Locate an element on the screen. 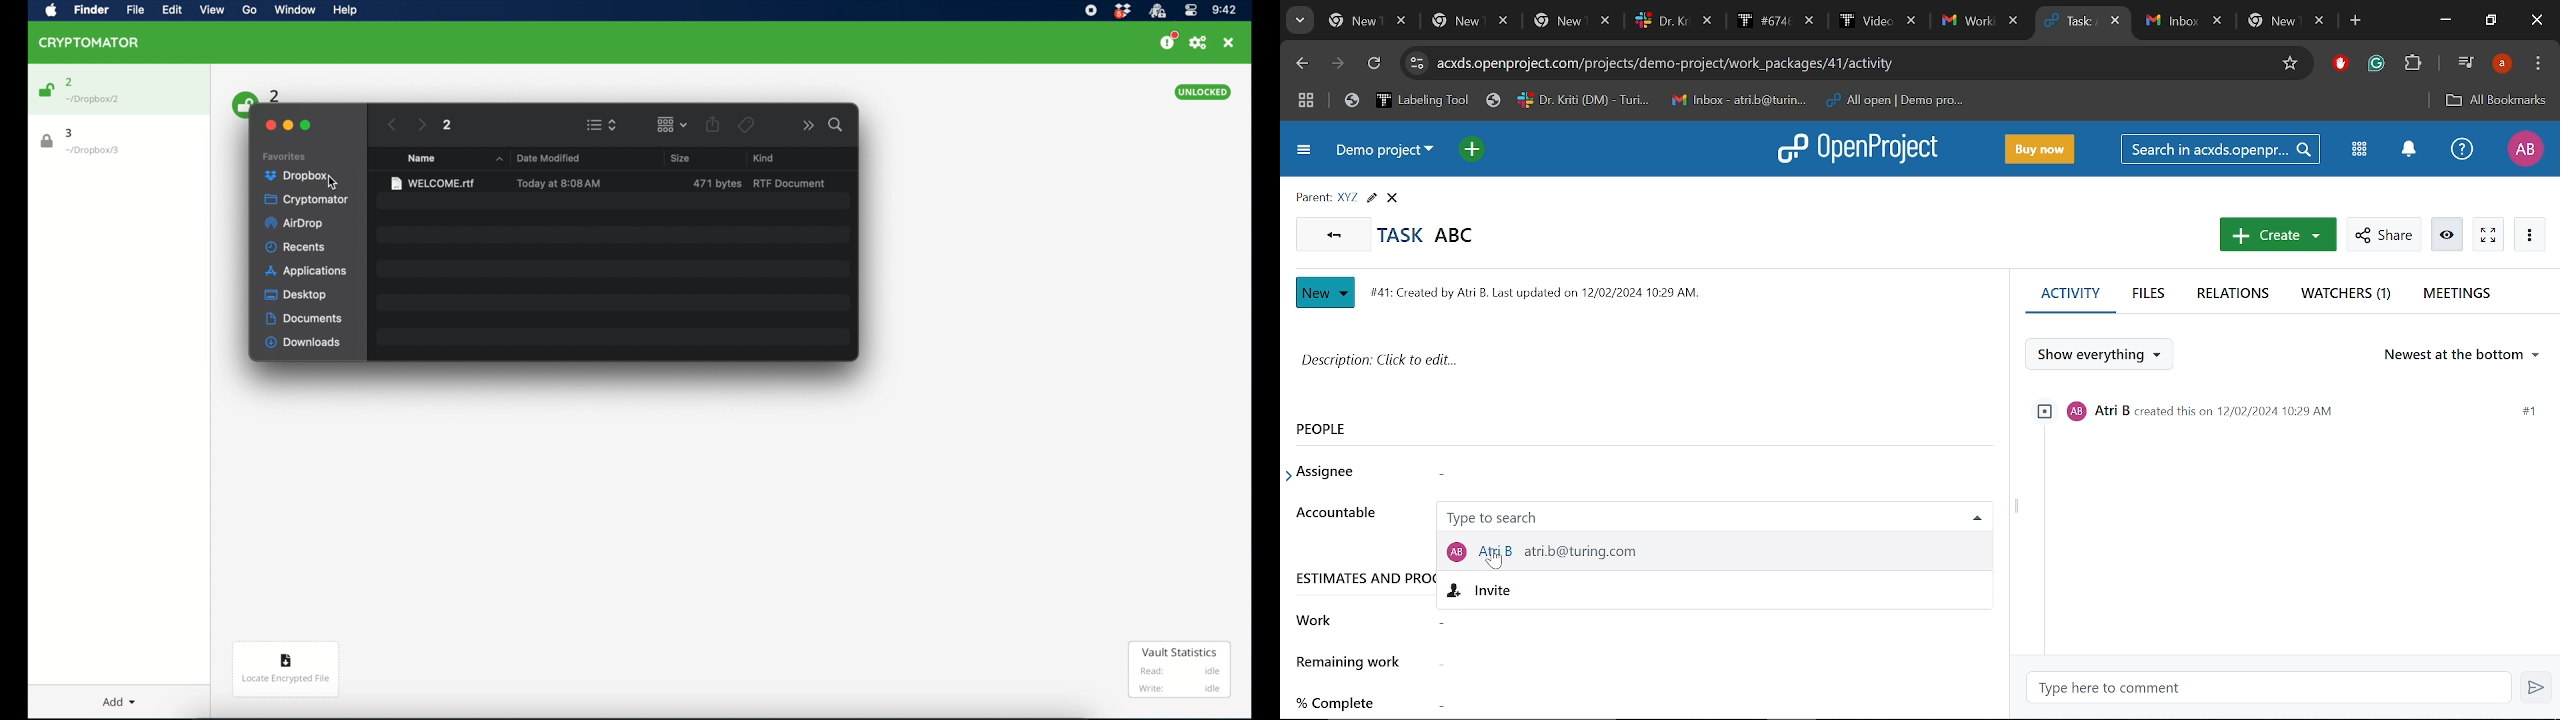  Add new tab is located at coordinates (2354, 22).